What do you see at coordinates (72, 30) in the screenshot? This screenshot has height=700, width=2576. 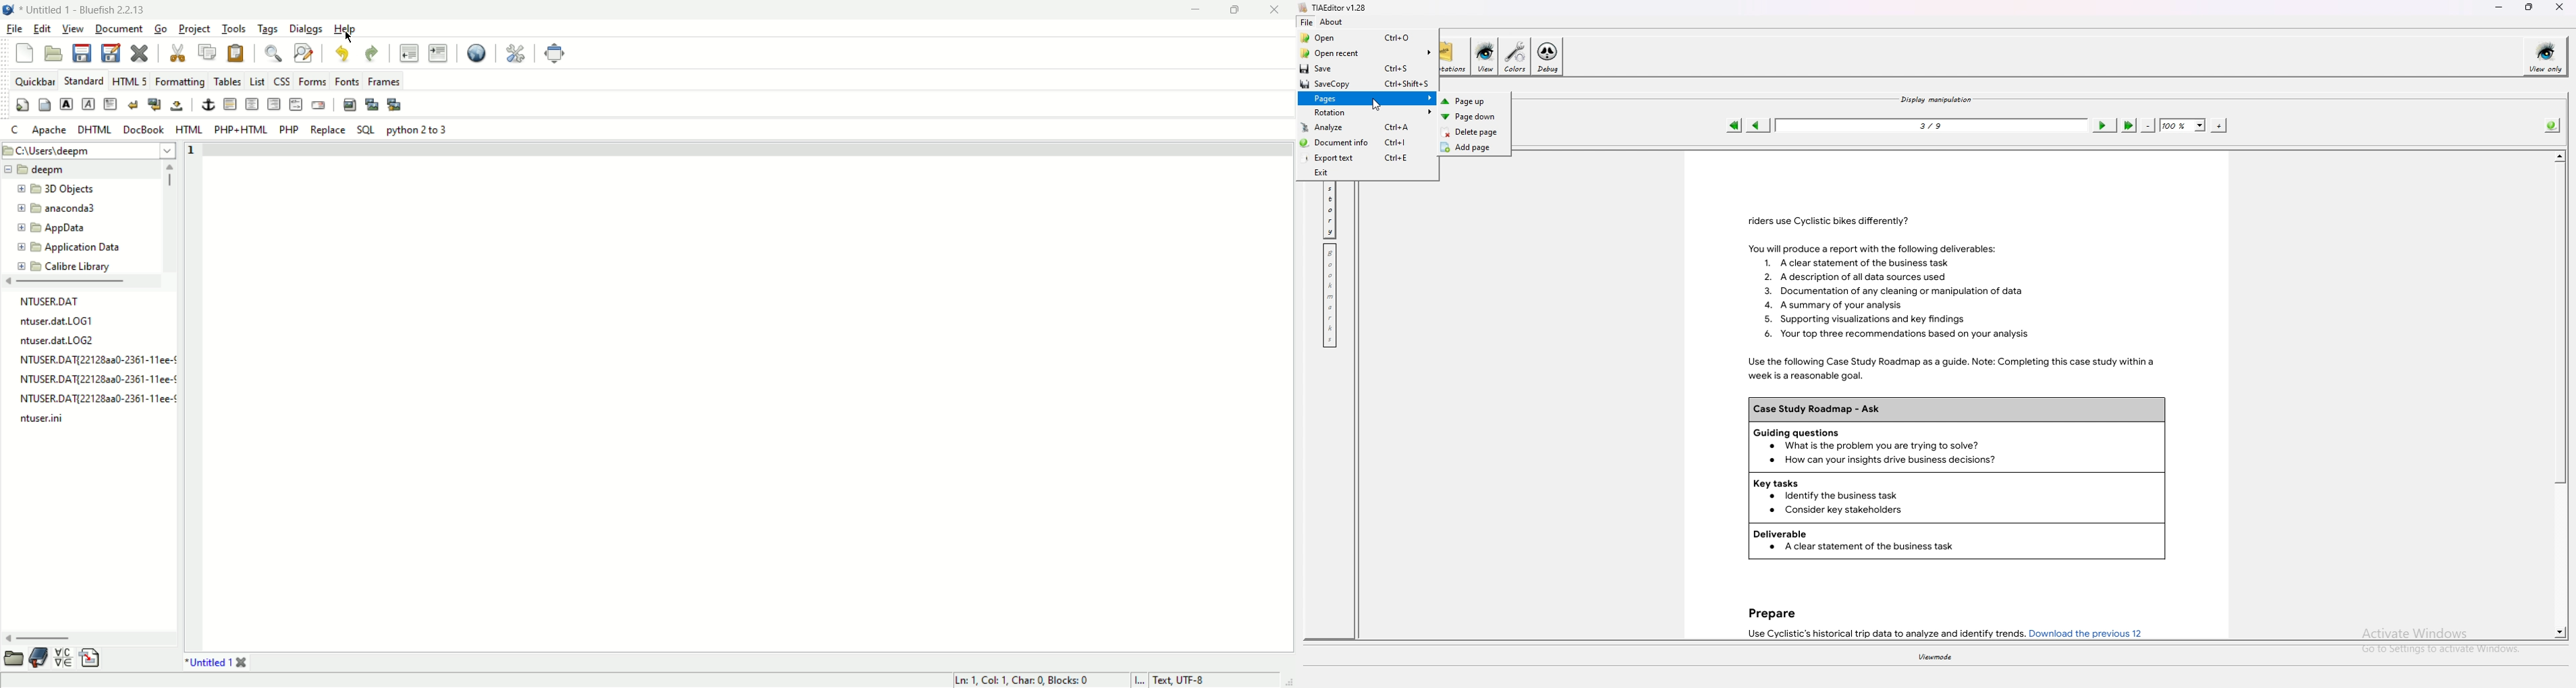 I see `view` at bounding box center [72, 30].